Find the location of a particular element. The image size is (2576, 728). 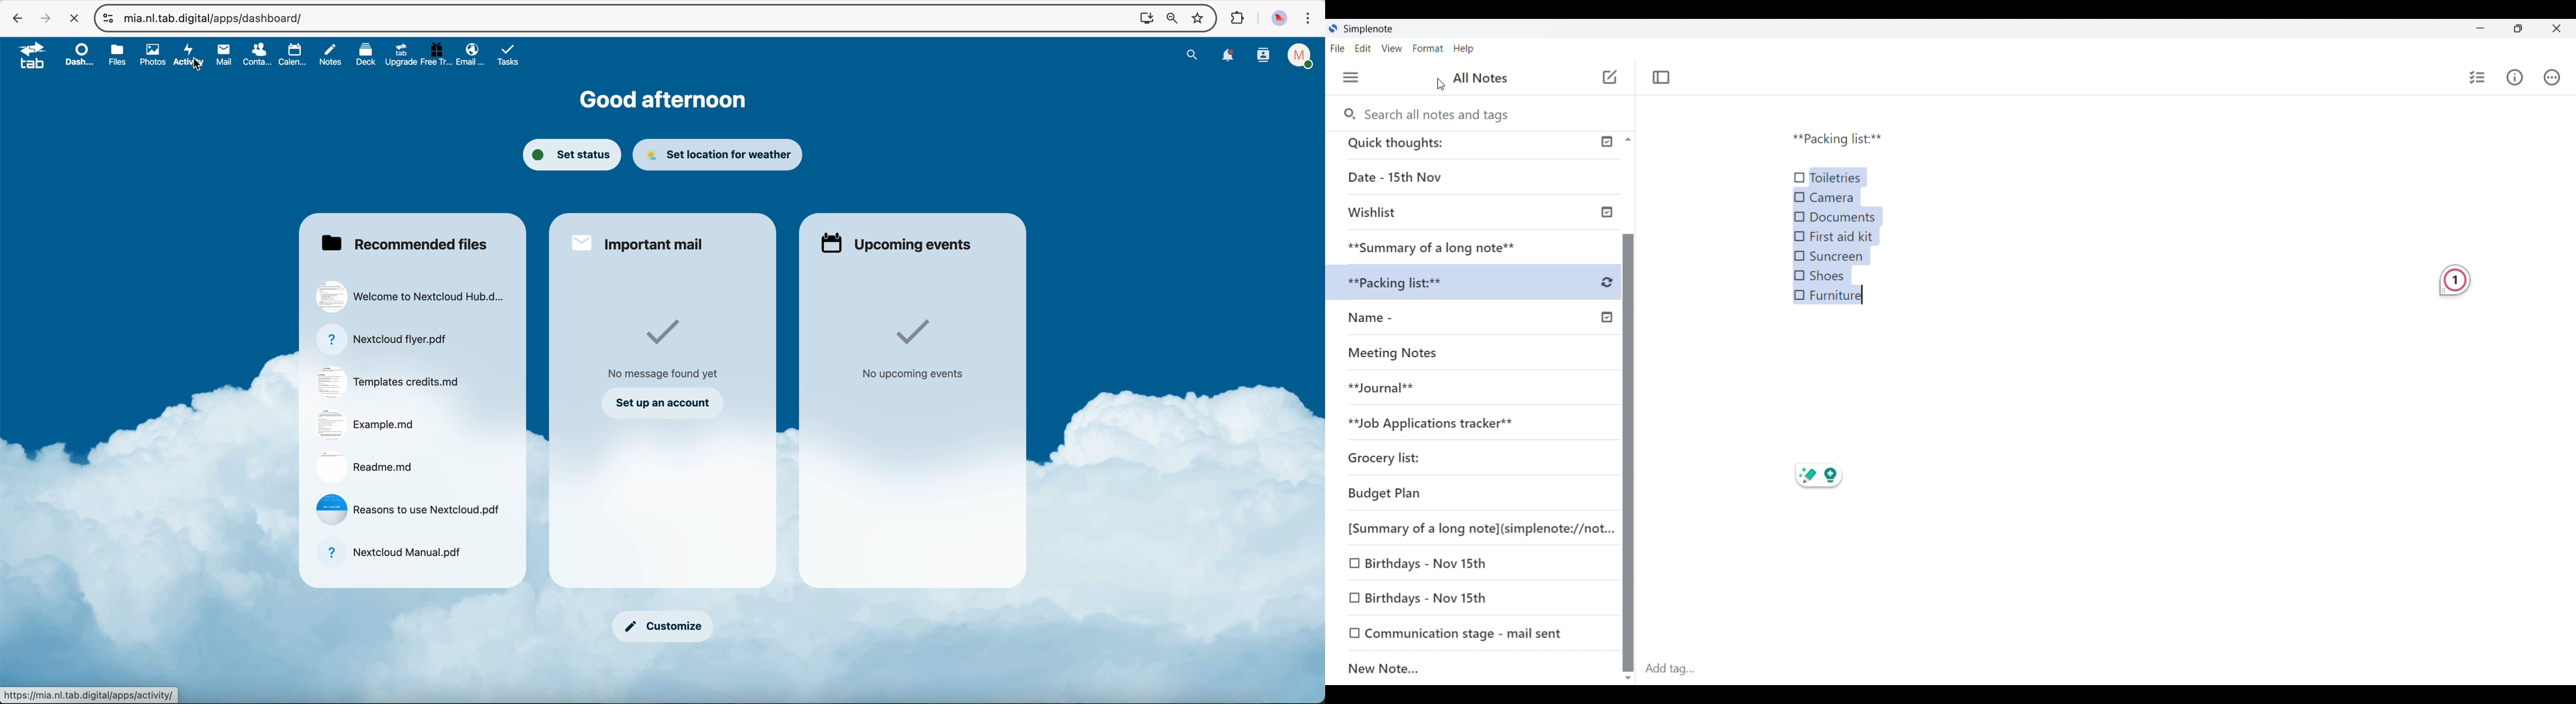

Name - is located at coordinates (1398, 319).